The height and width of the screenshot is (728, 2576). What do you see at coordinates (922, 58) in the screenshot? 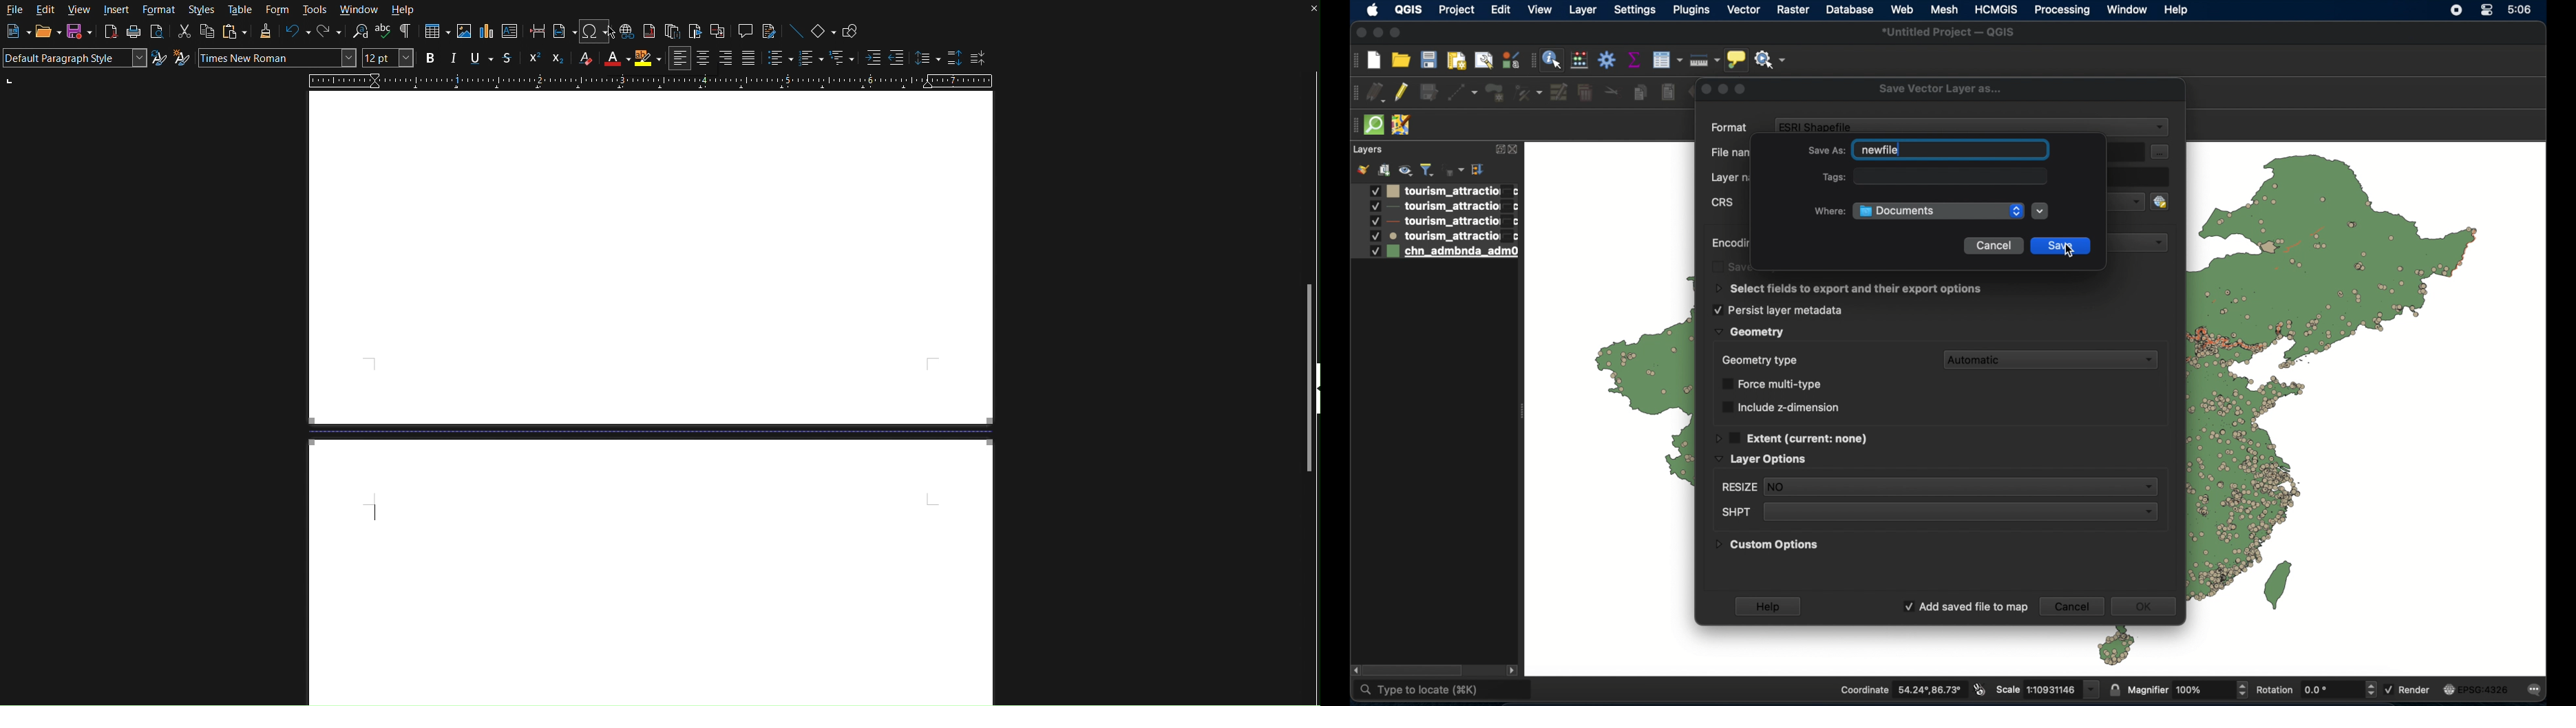
I see `Set Line Spacing` at bounding box center [922, 58].